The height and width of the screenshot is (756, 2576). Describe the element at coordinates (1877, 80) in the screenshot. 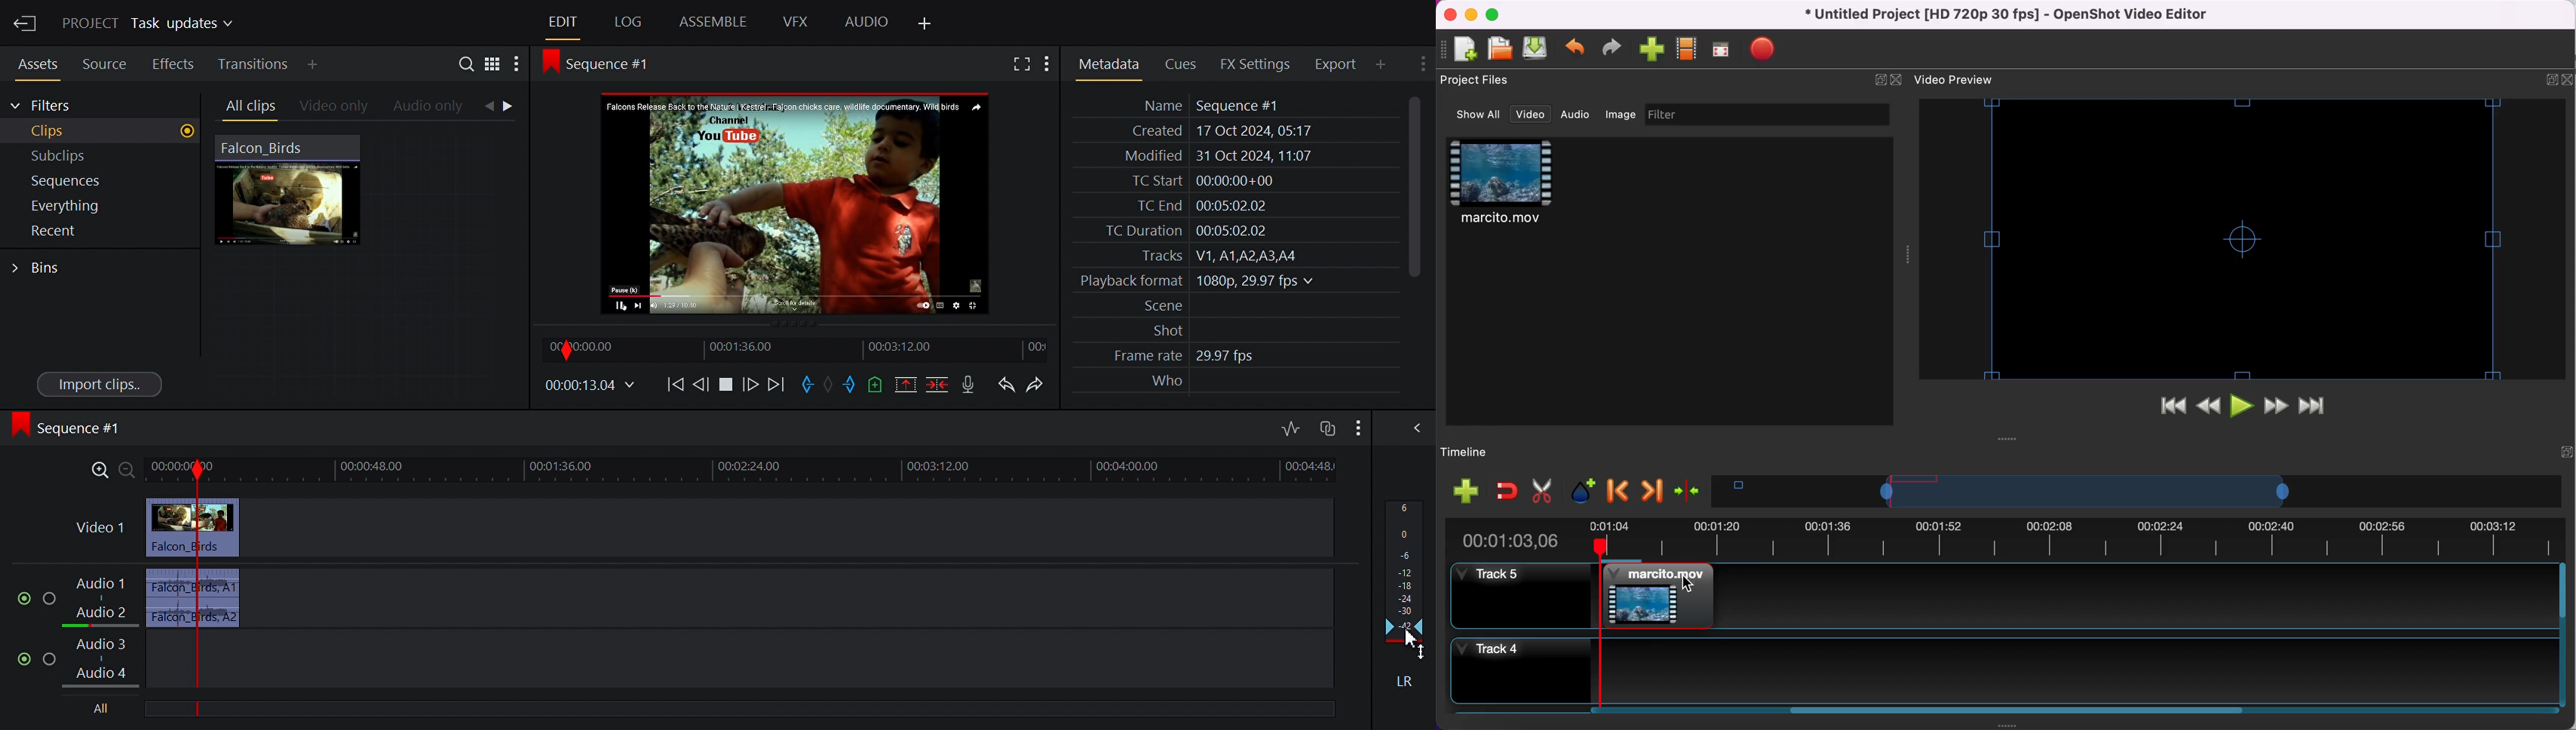

I see `expand/hide` at that location.